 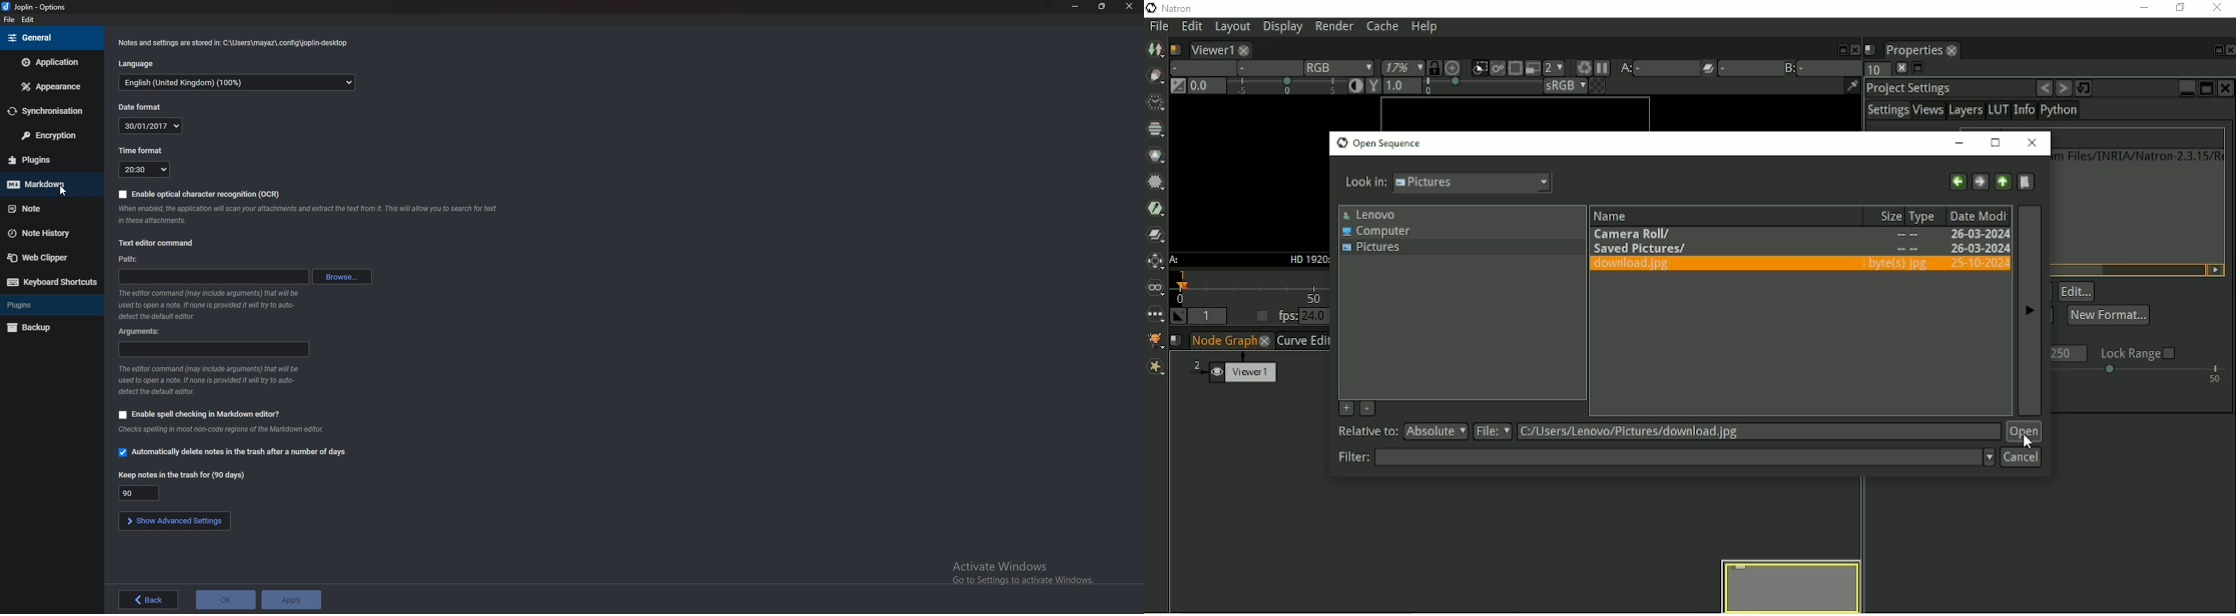 I want to click on plugins, so click(x=49, y=159).